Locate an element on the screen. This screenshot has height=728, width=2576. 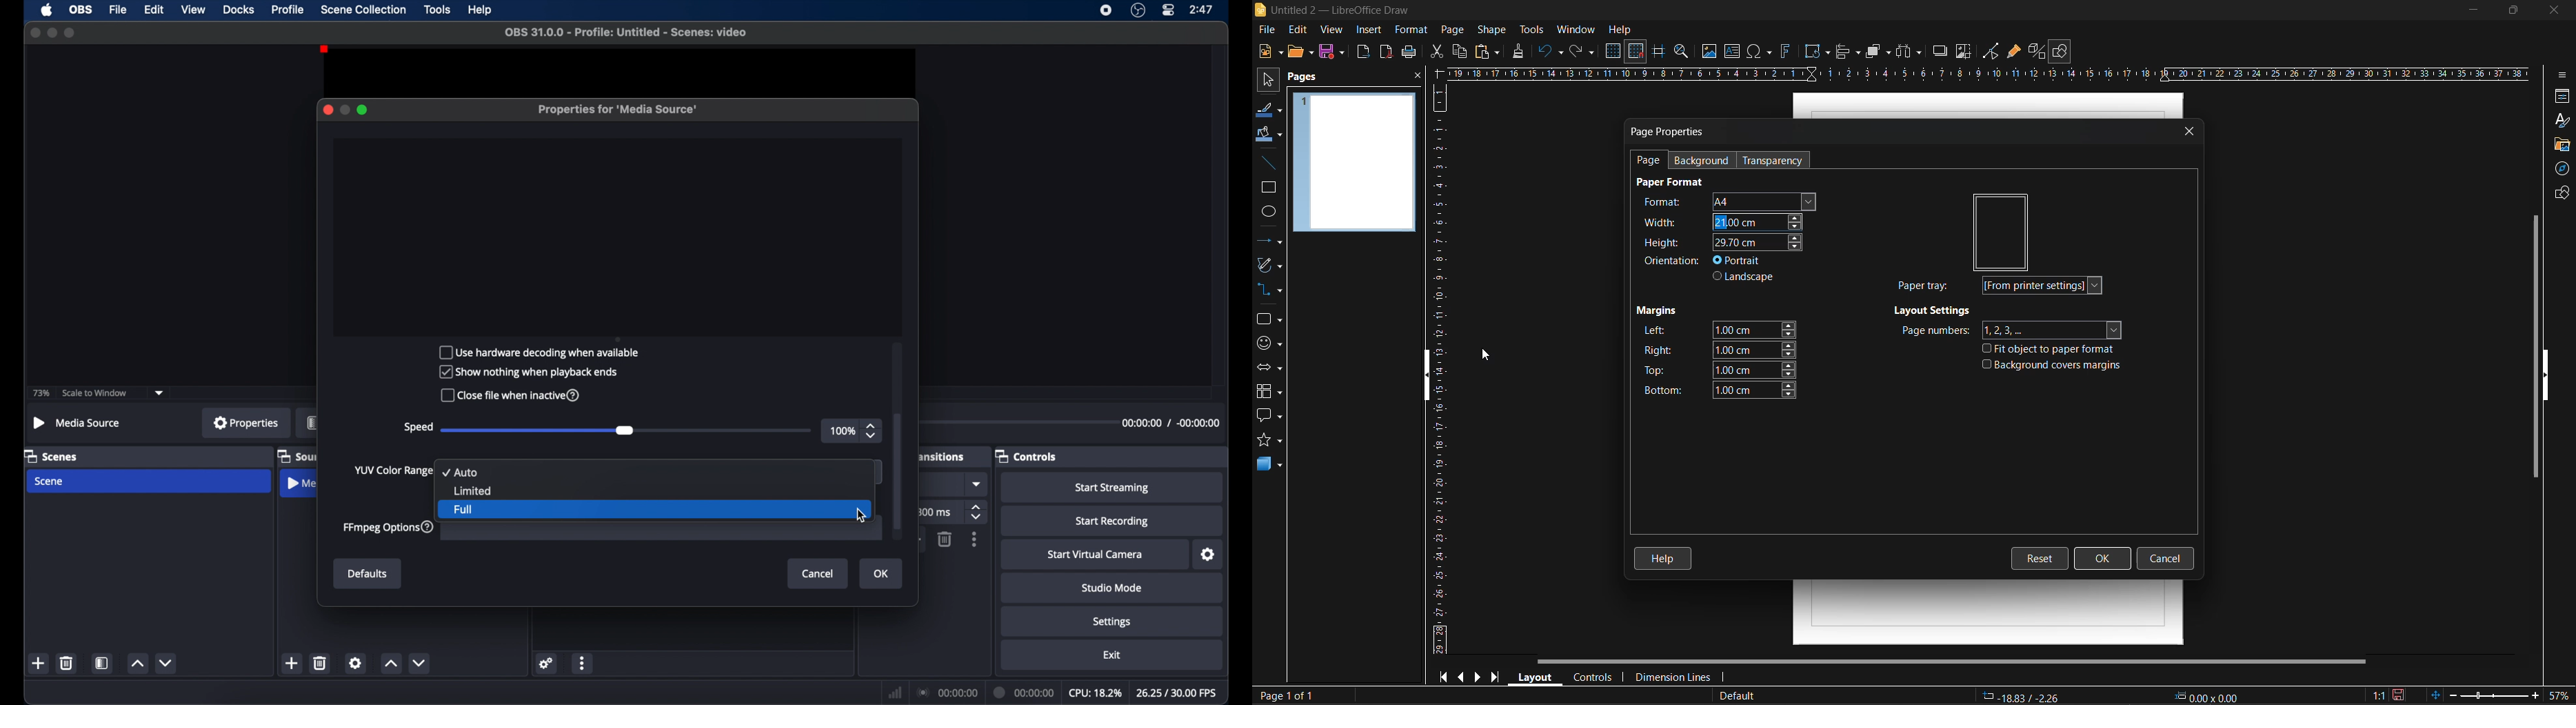
horizontal scroll bar is located at coordinates (1953, 661).